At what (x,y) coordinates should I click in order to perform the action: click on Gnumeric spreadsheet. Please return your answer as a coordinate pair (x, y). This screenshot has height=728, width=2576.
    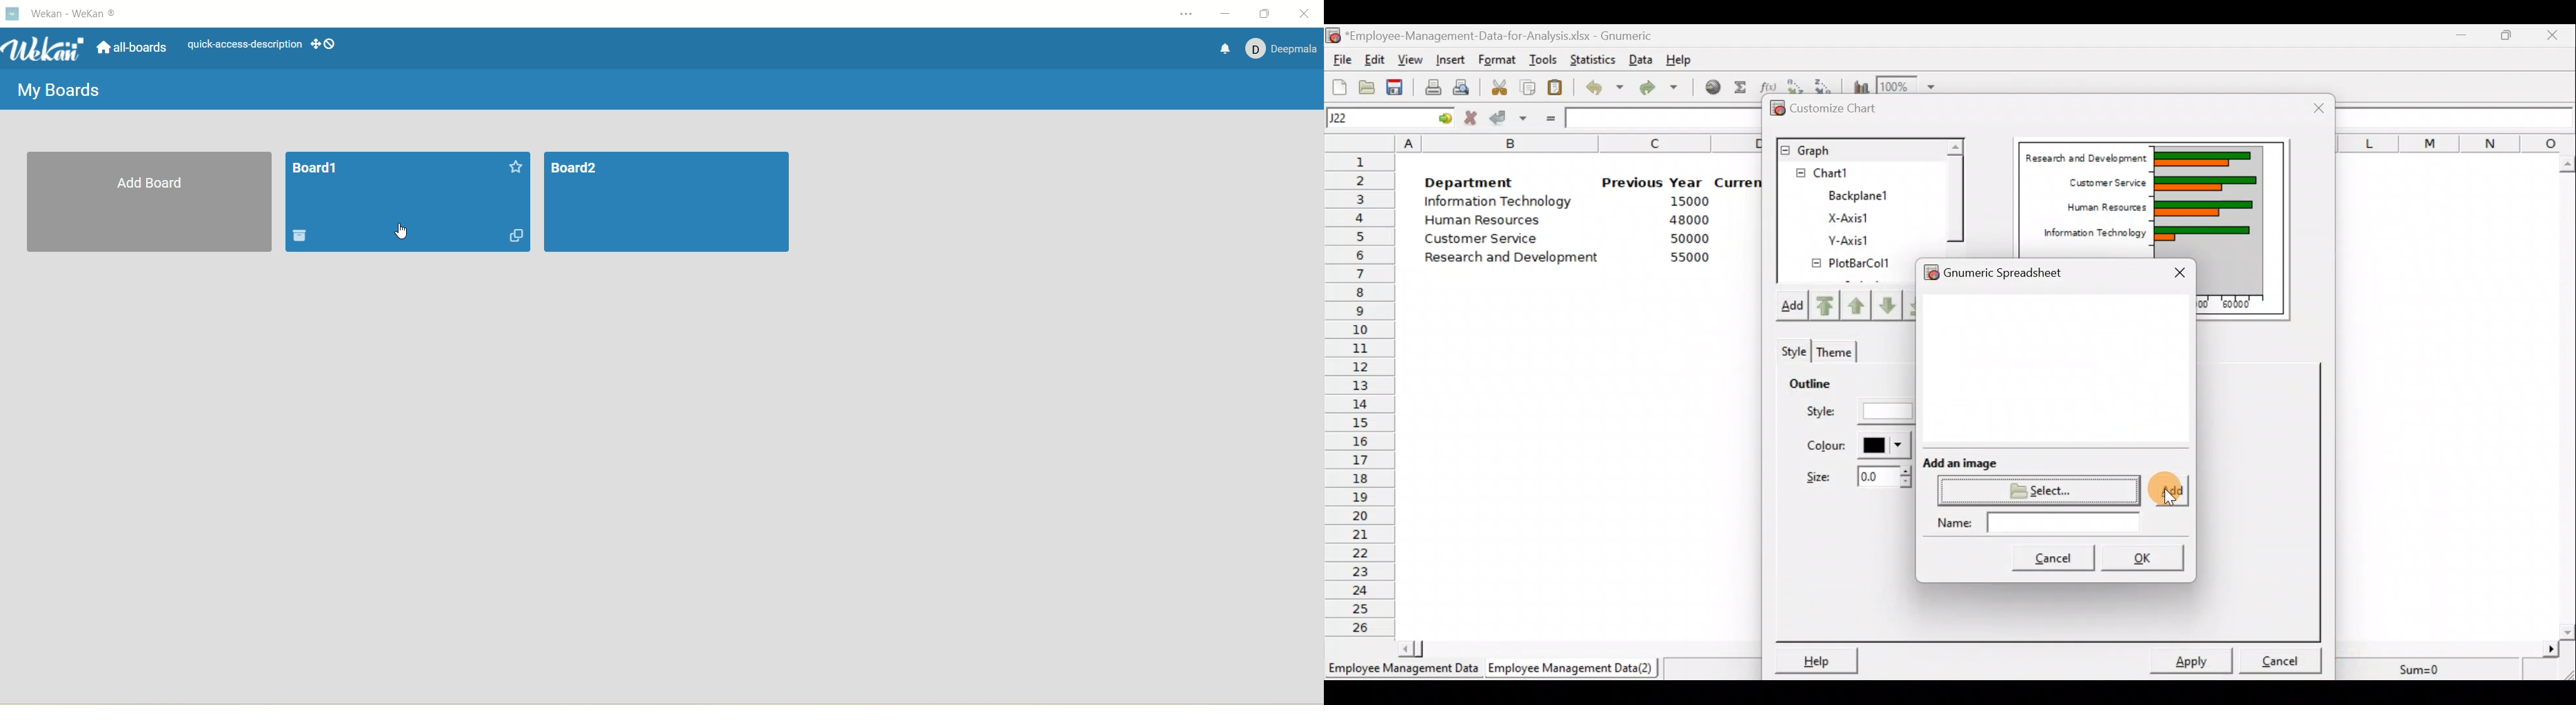
    Looking at the image, I should click on (2020, 270).